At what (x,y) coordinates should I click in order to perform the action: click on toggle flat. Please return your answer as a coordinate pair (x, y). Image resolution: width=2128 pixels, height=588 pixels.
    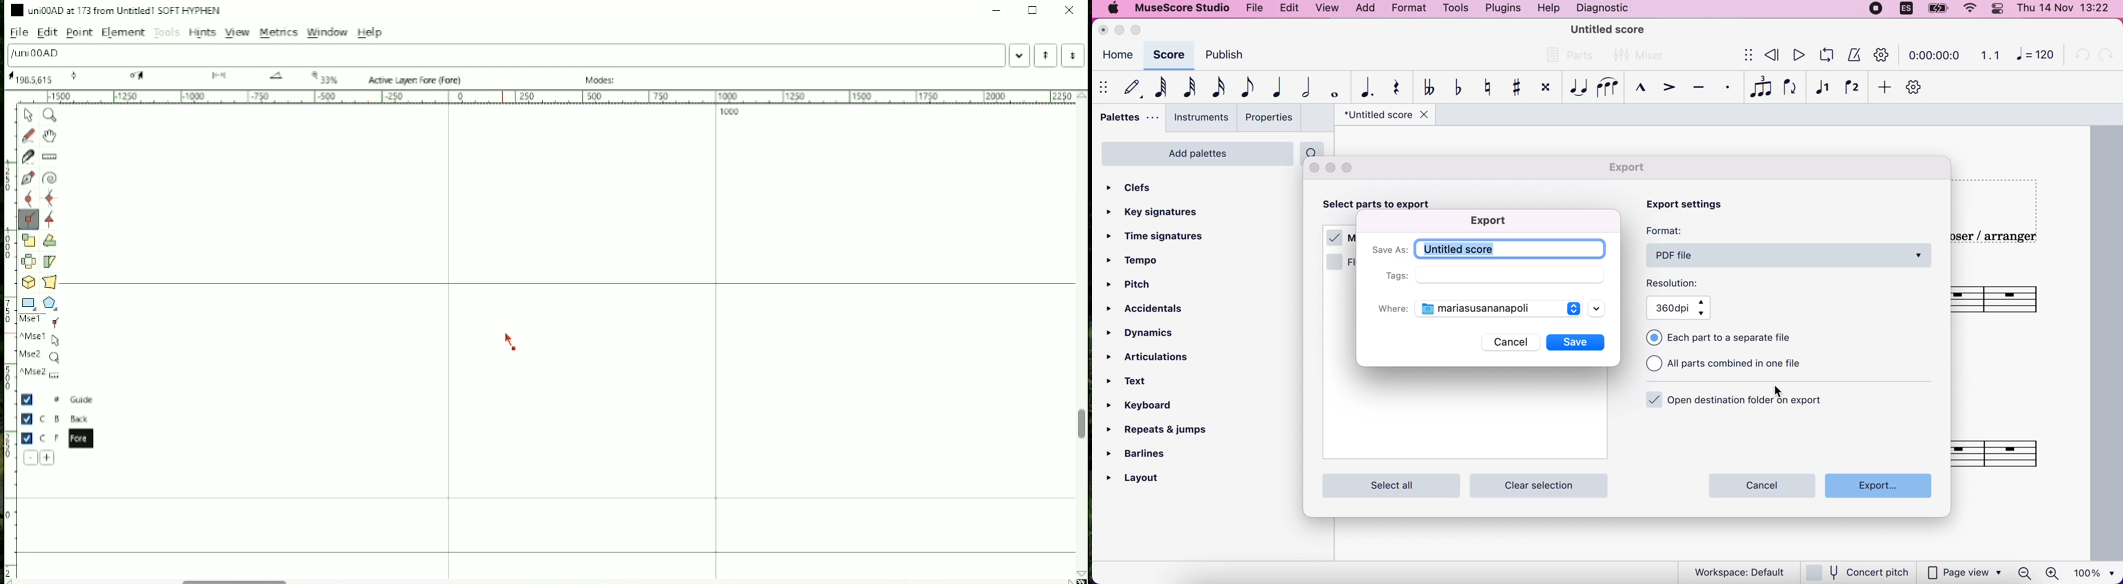
    Looking at the image, I should click on (1456, 88).